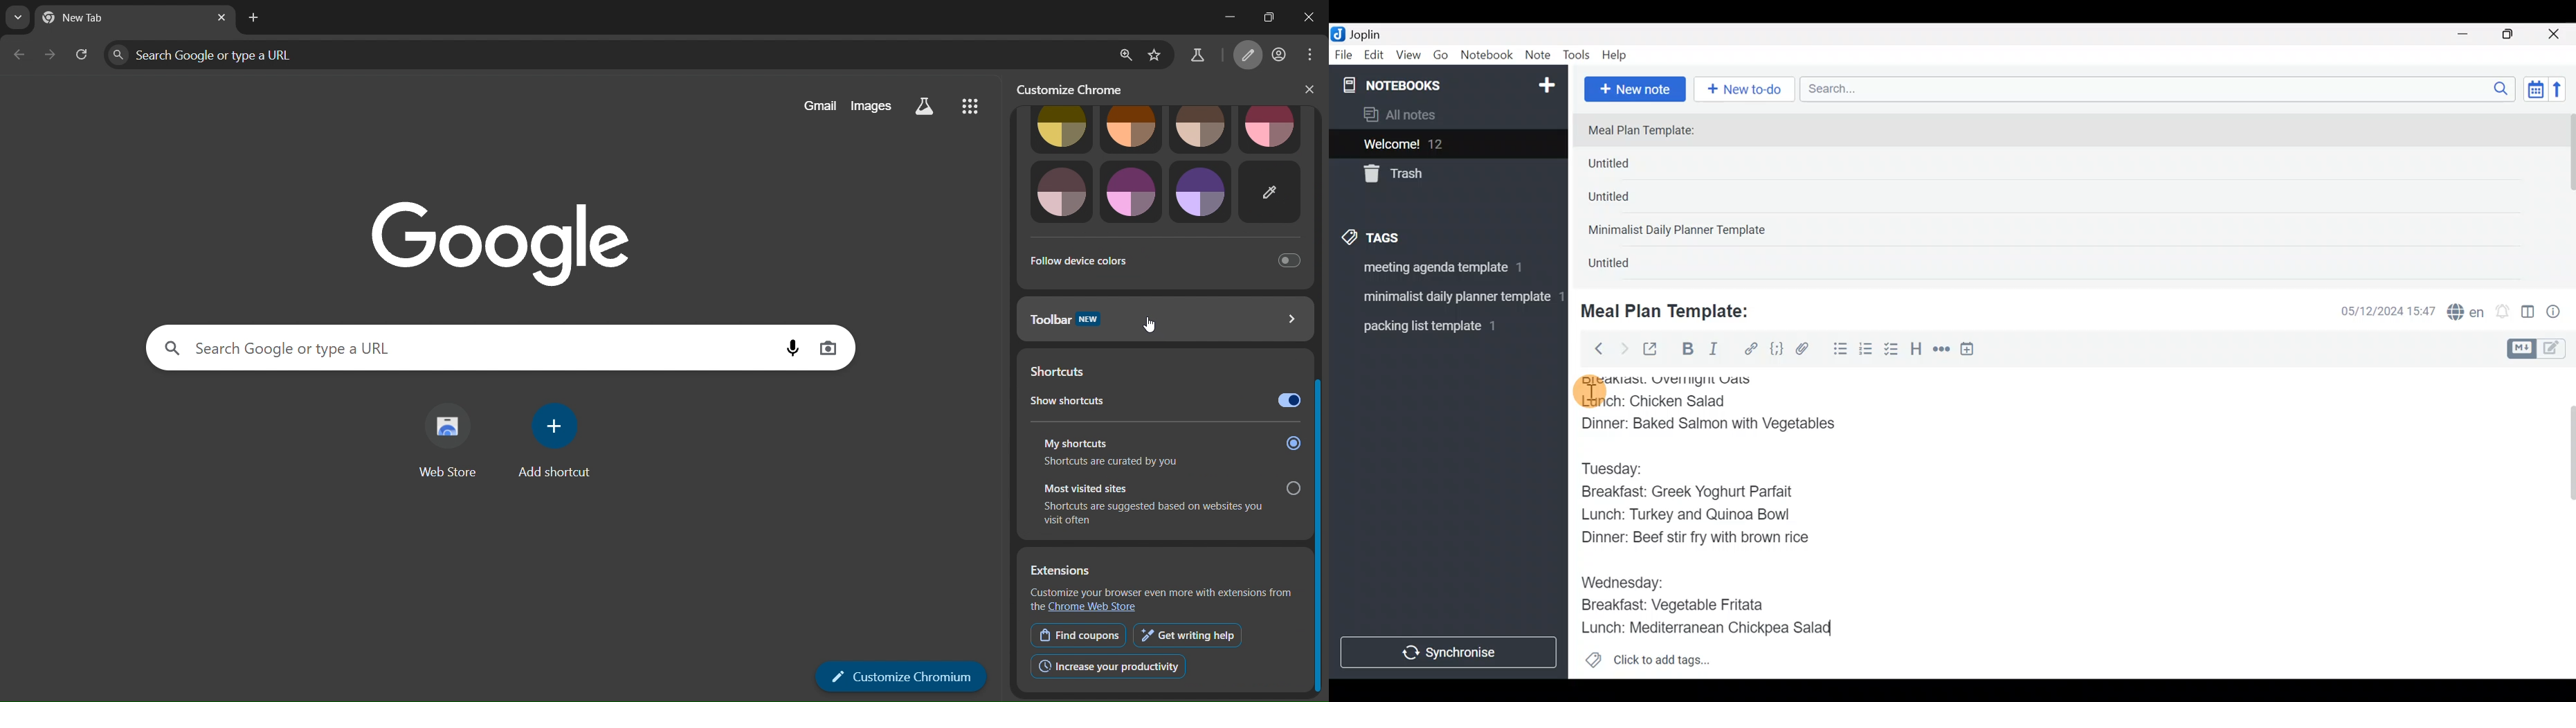 The width and height of the screenshot is (2576, 728). Describe the element at coordinates (1441, 175) in the screenshot. I see `Trash` at that location.